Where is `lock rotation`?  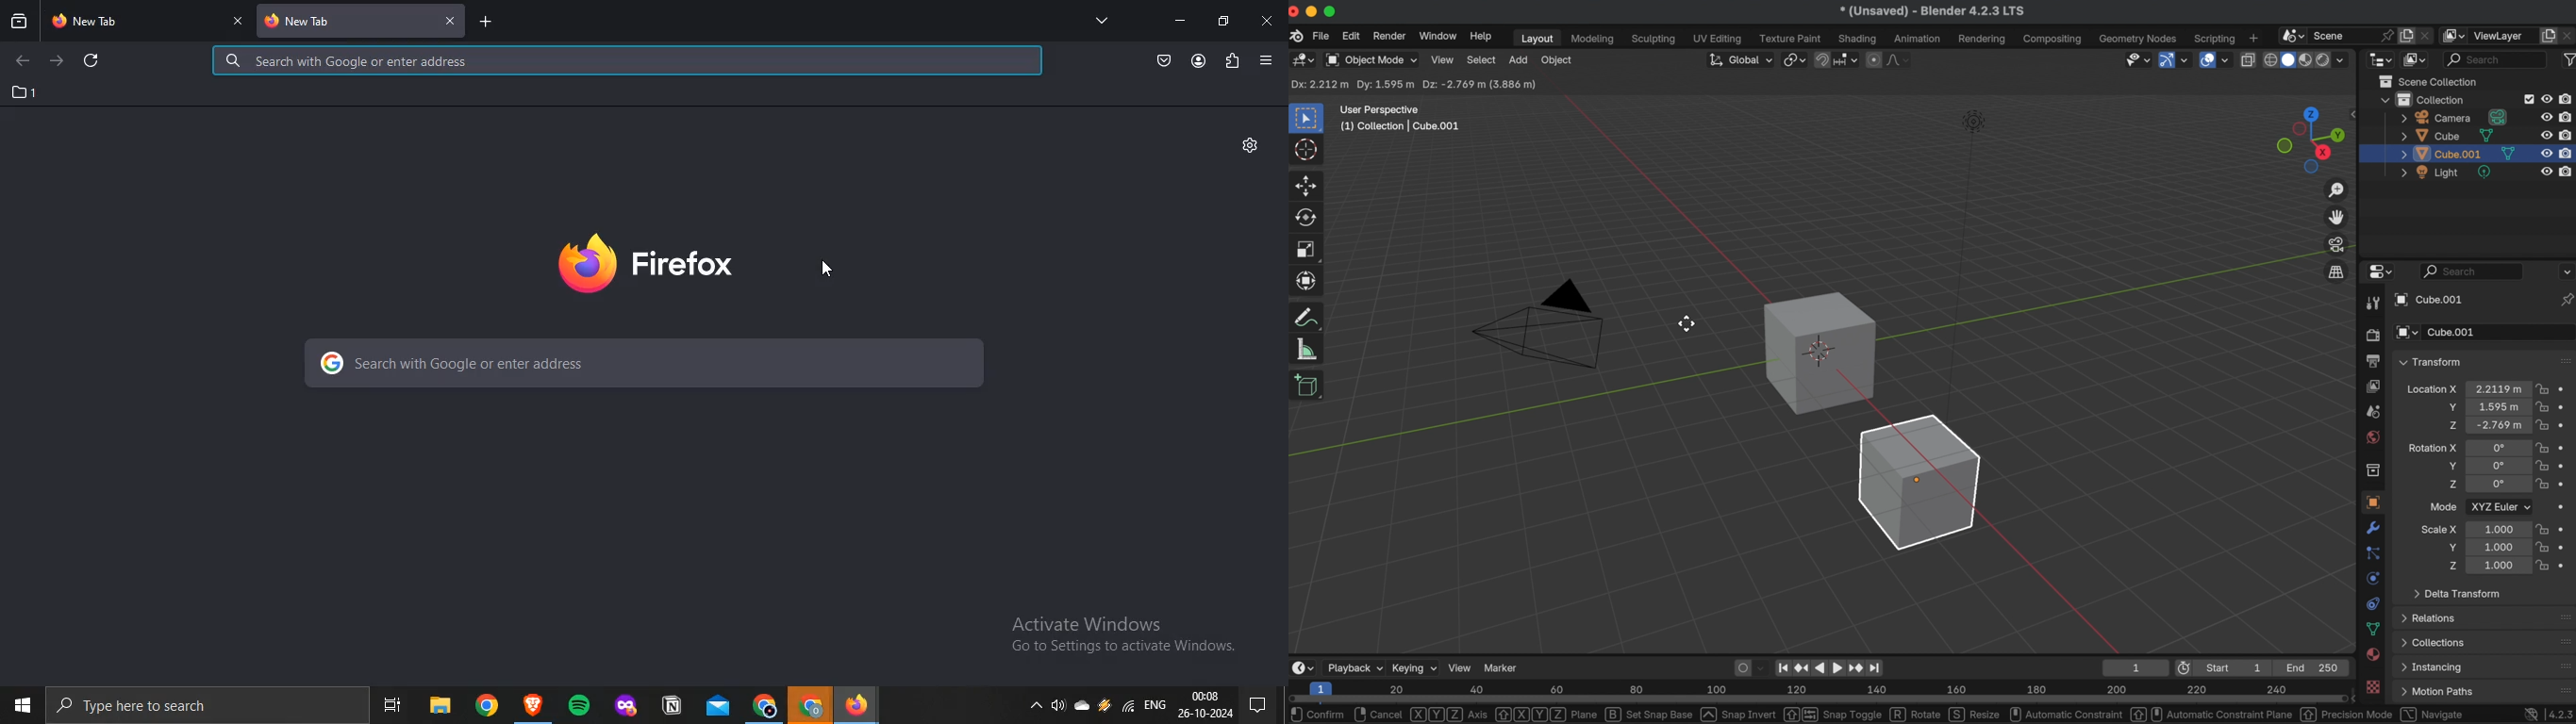
lock rotation is located at coordinates (2543, 467).